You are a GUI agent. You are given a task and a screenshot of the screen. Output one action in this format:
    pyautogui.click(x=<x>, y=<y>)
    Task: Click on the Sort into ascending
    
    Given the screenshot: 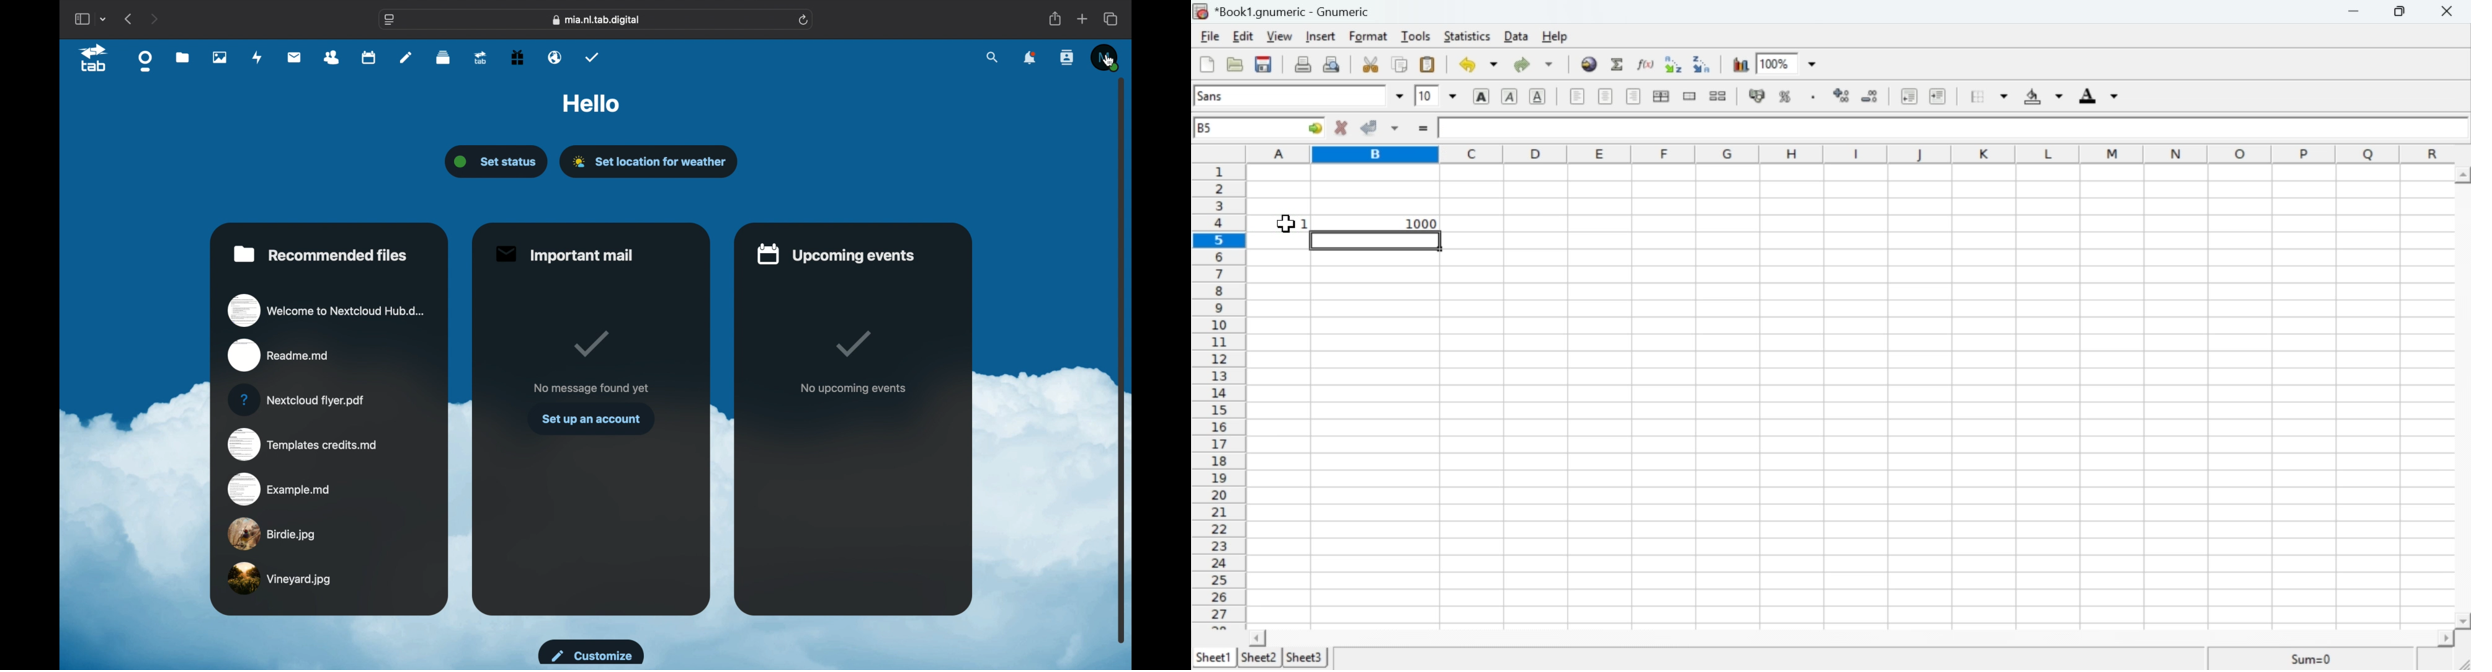 What is the action you would take?
    pyautogui.click(x=1675, y=65)
    